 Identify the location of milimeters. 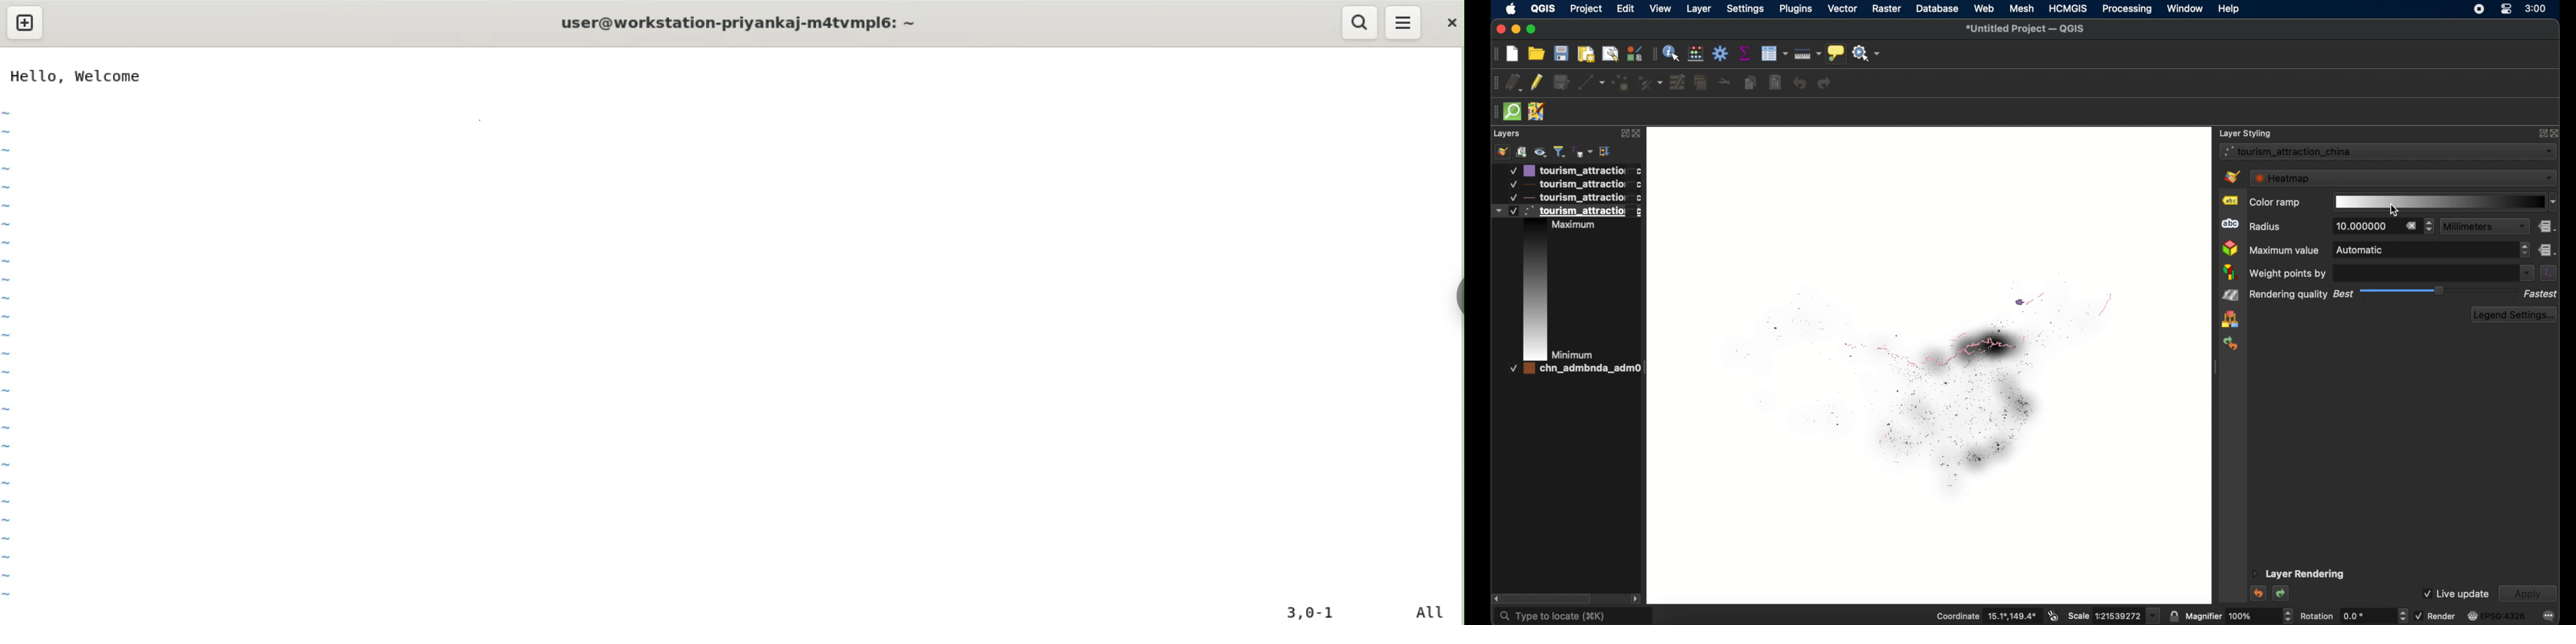
(2484, 226).